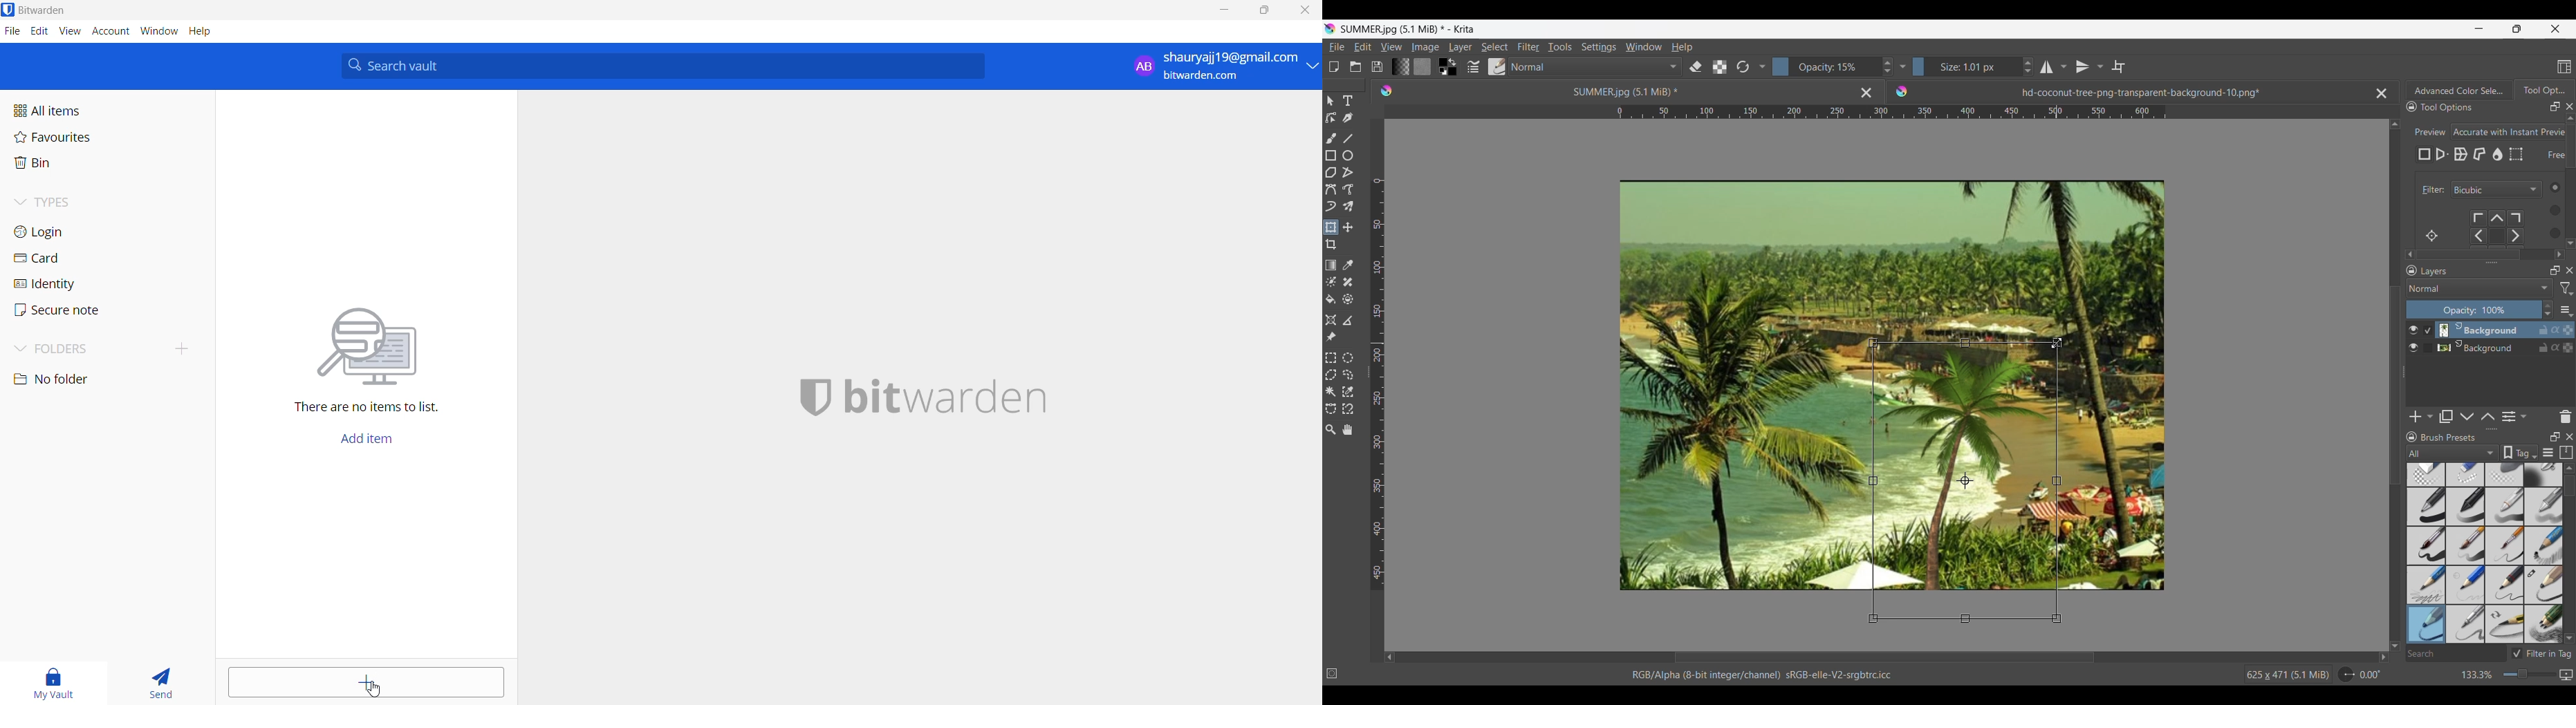 The height and width of the screenshot is (728, 2576). What do you see at coordinates (2517, 29) in the screenshot?
I see `Show interface in a smaller tab` at bounding box center [2517, 29].